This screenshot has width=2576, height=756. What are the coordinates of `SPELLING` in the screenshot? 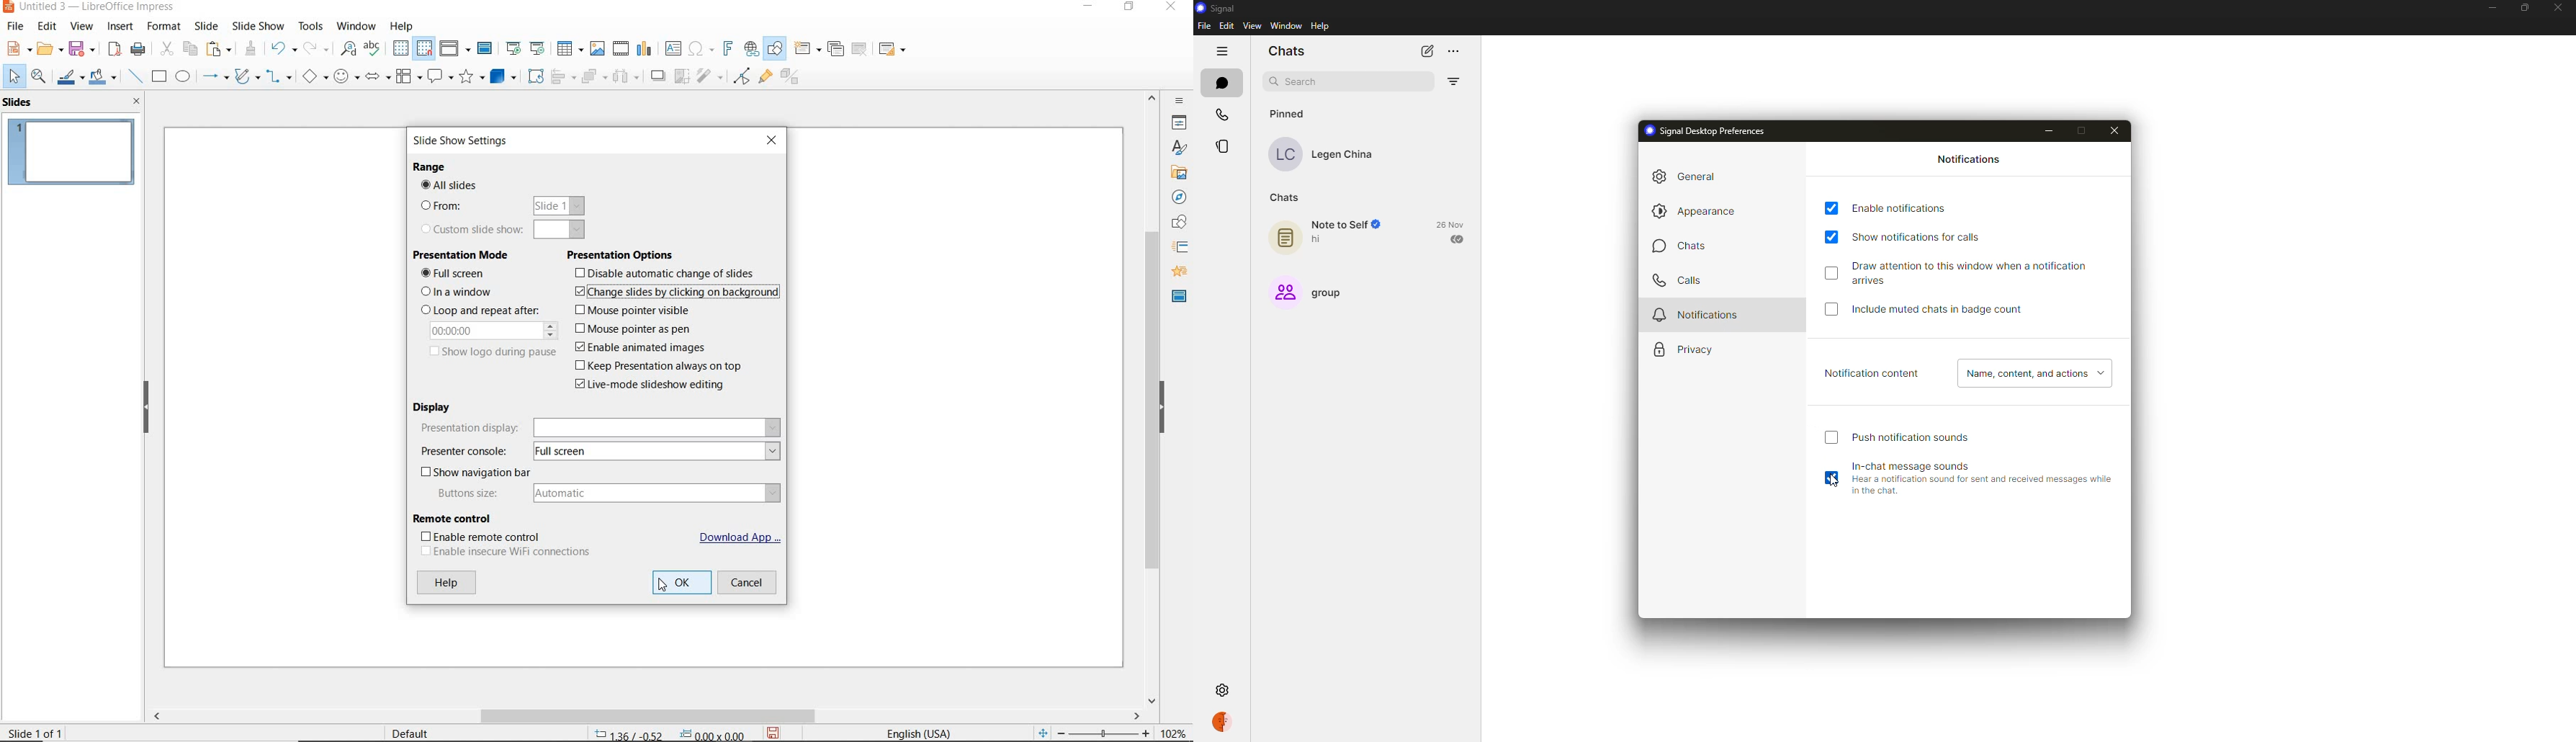 It's located at (373, 49).